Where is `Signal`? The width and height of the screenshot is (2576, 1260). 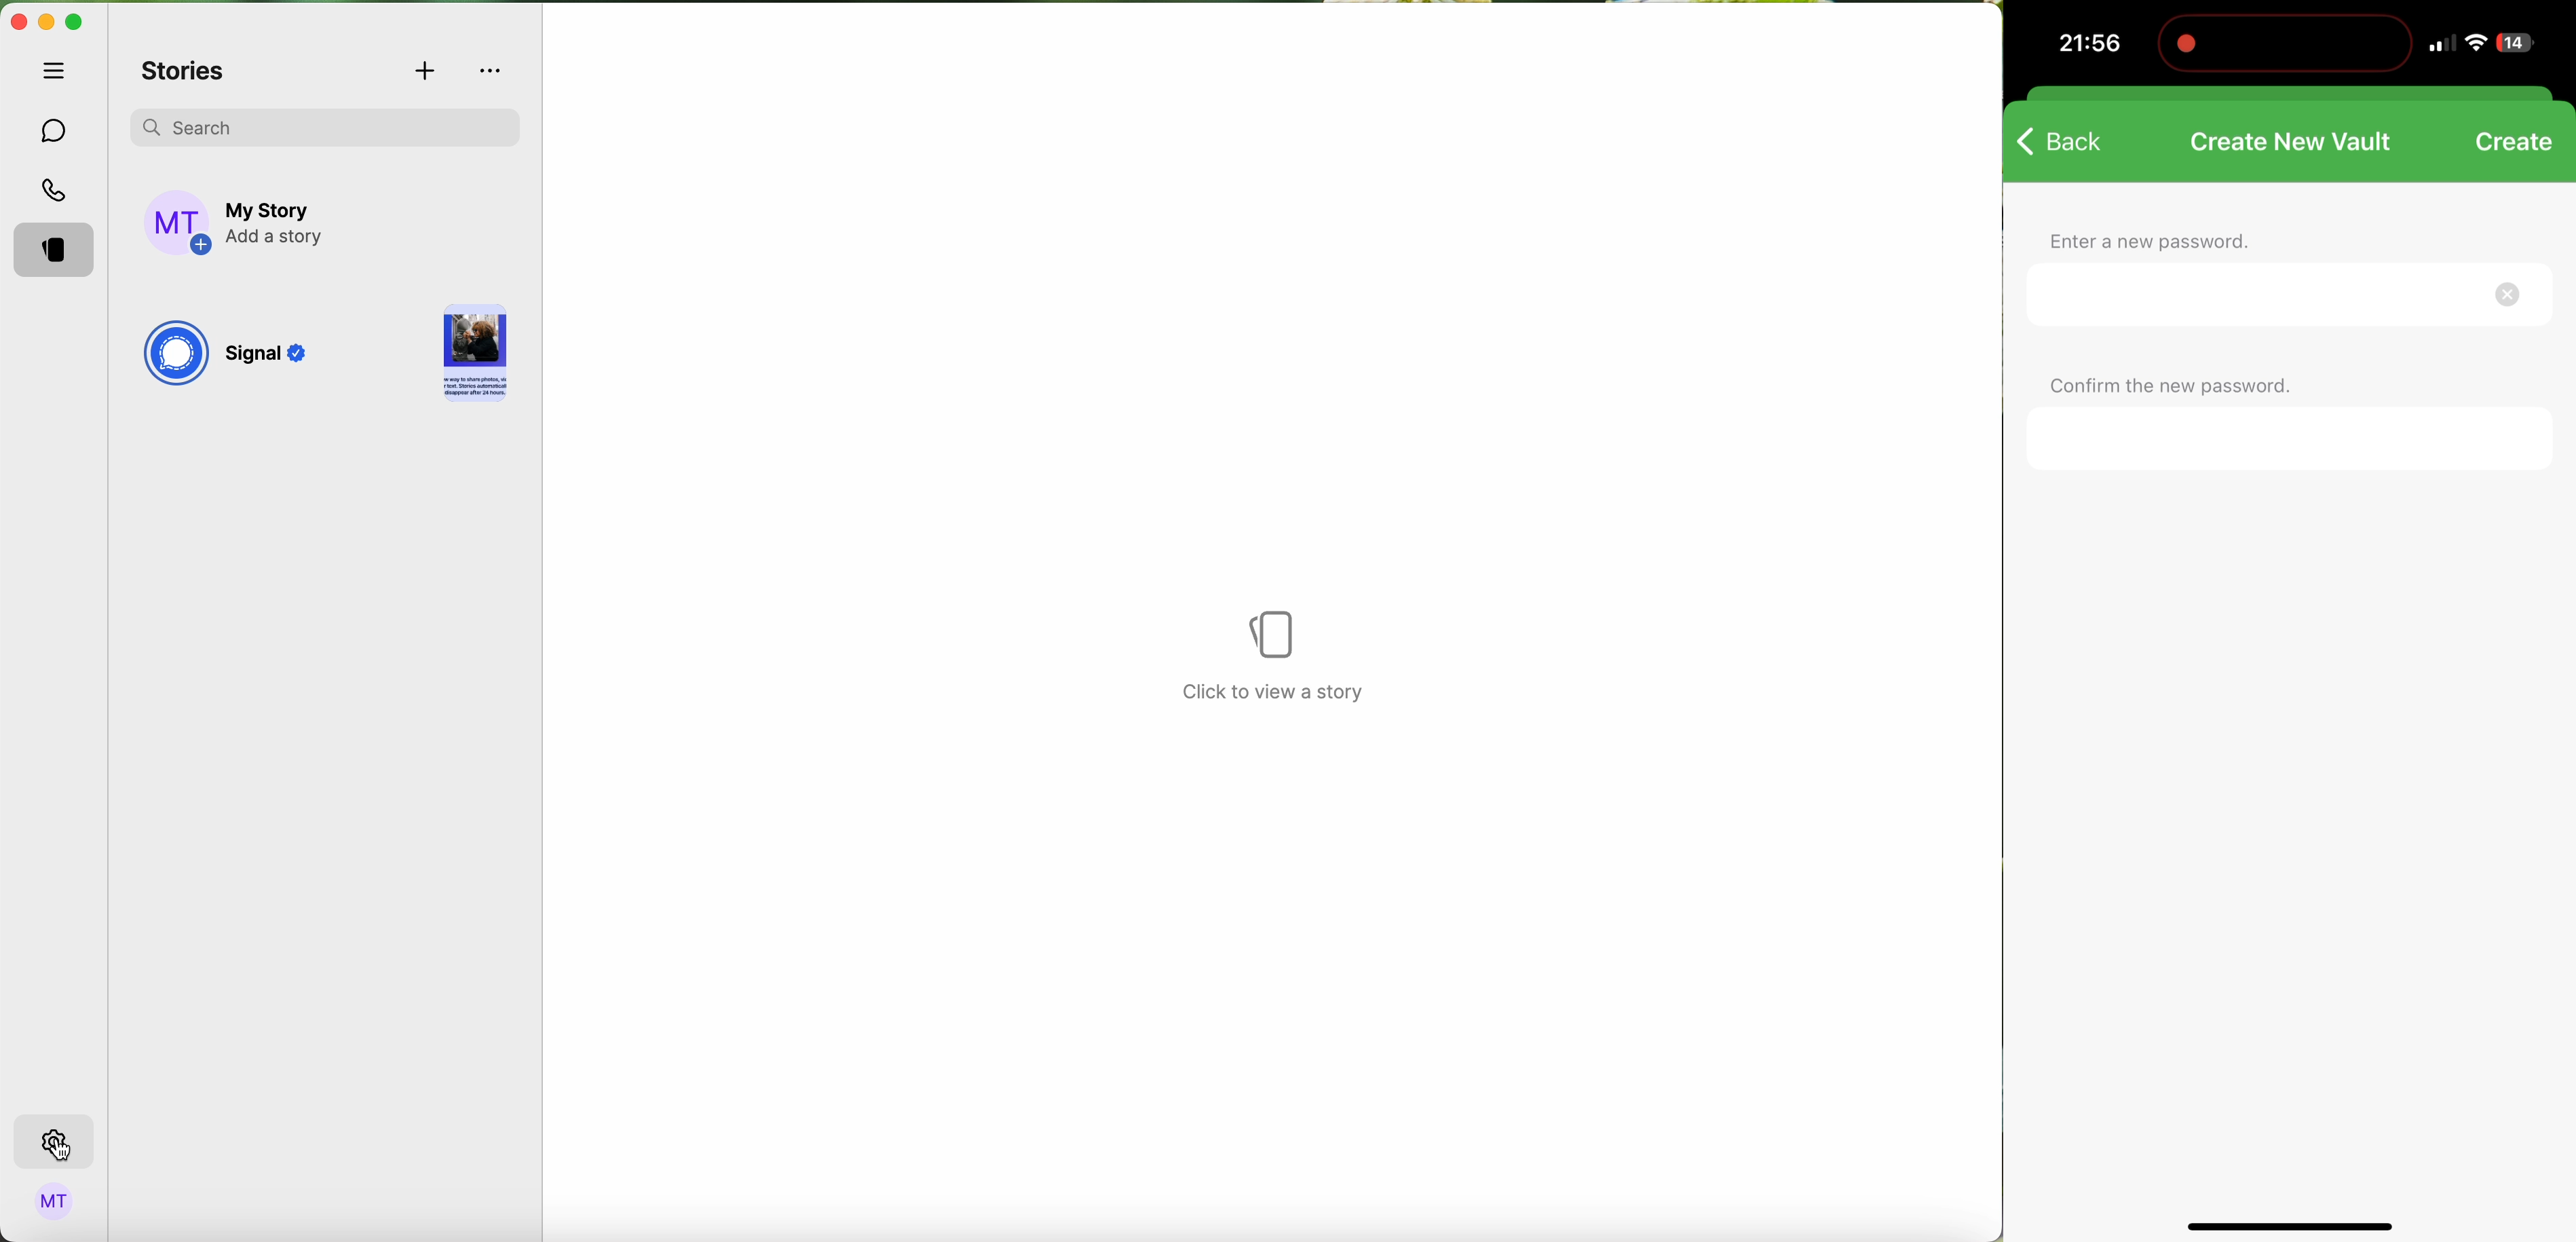 Signal is located at coordinates (270, 358).